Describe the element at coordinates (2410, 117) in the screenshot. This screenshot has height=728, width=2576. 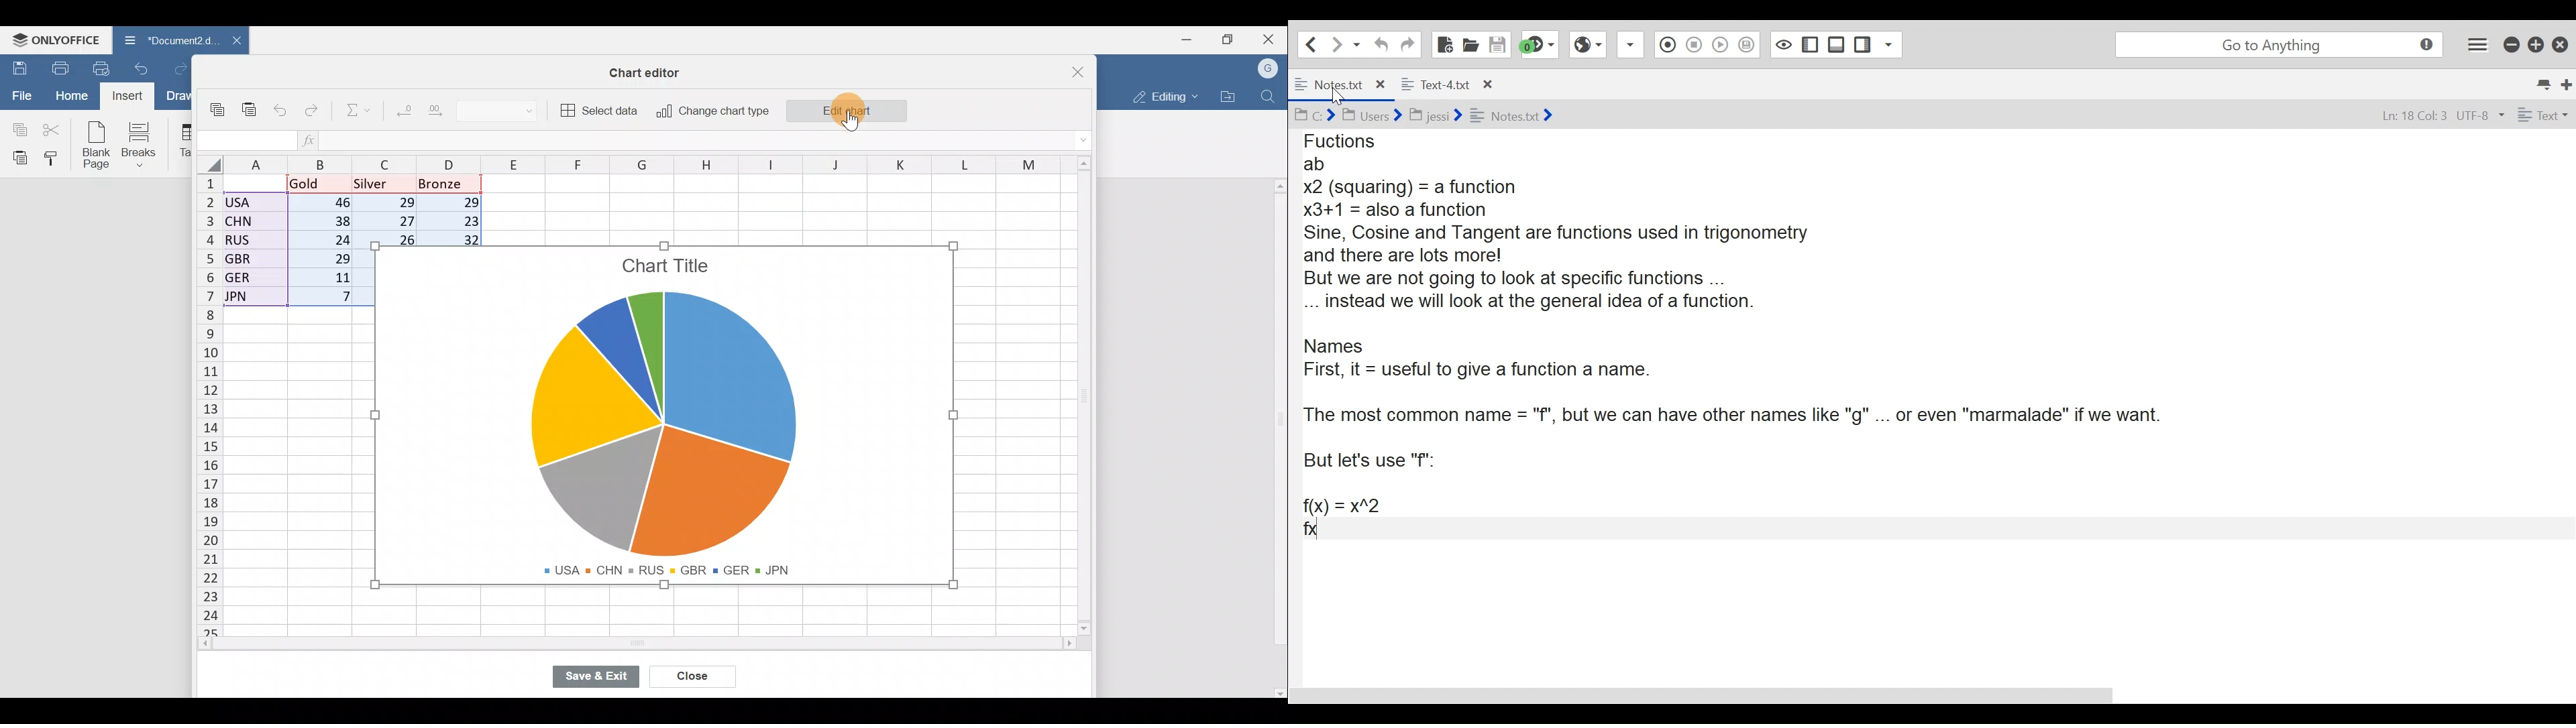
I see `ln: 1 col:6` at that location.